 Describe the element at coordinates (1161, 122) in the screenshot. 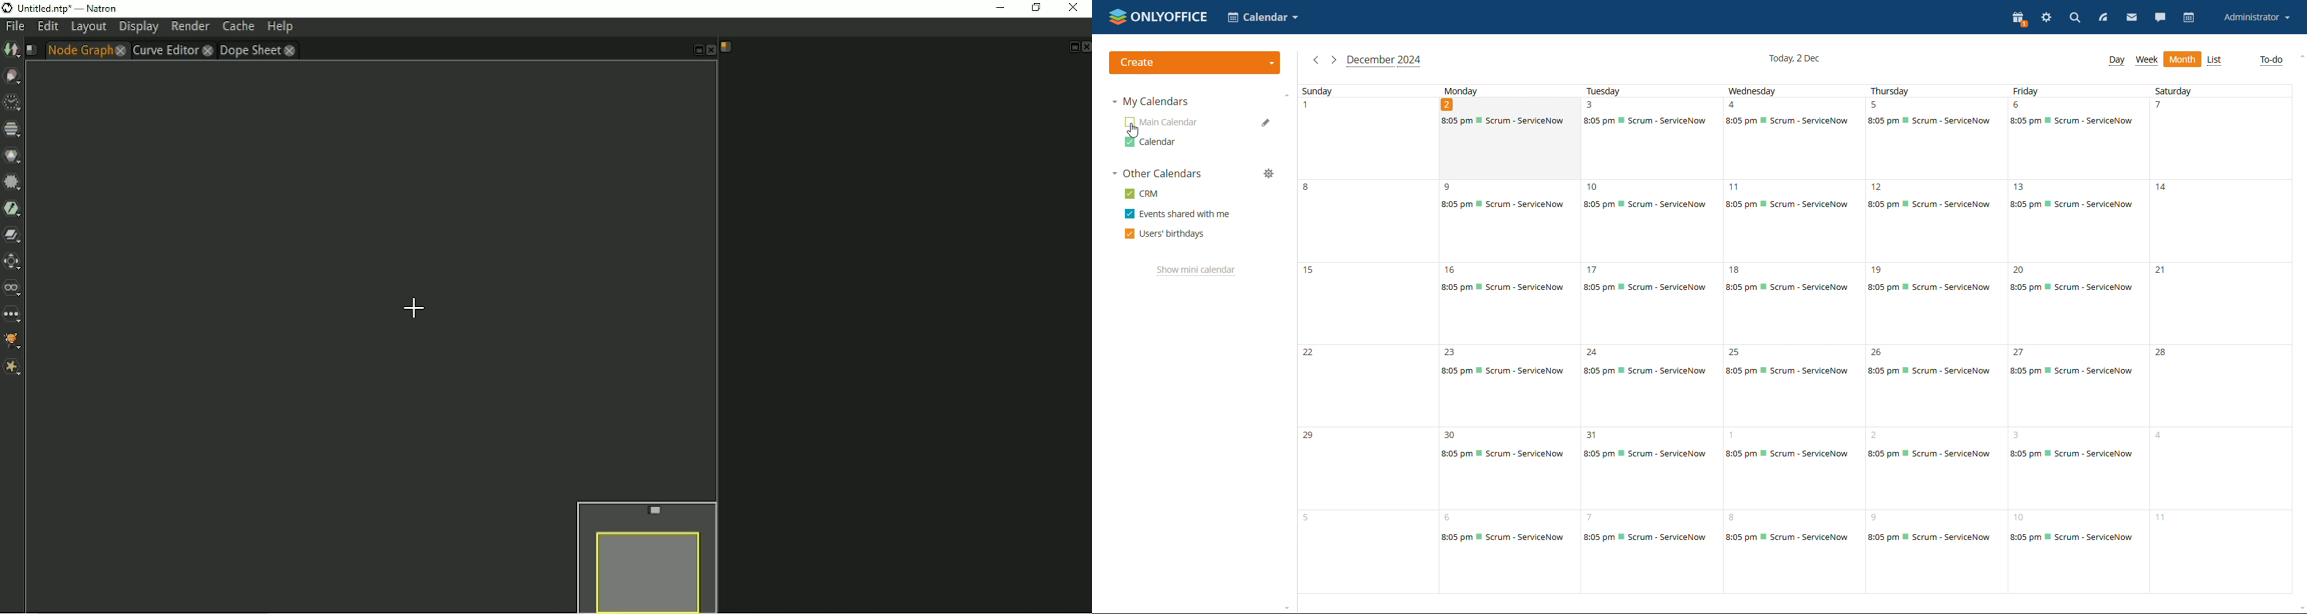

I see `main calendar` at that location.